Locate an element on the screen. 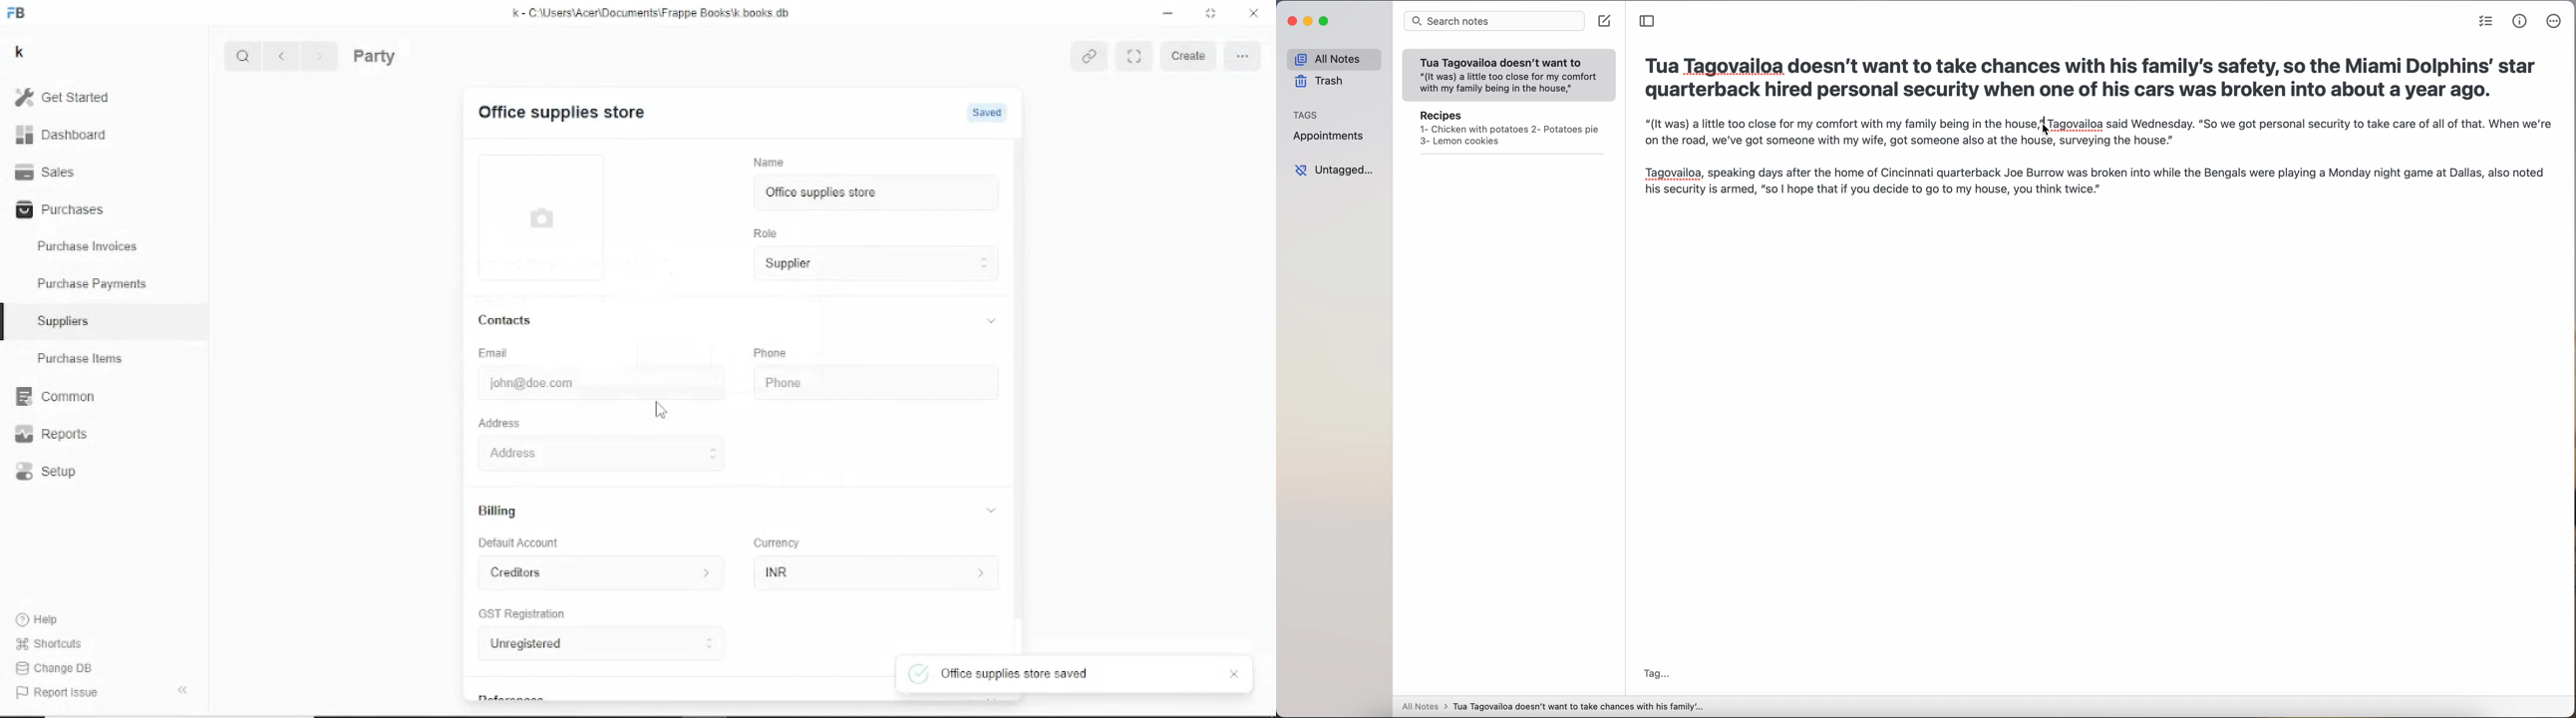  Purchase payments is located at coordinates (92, 283).